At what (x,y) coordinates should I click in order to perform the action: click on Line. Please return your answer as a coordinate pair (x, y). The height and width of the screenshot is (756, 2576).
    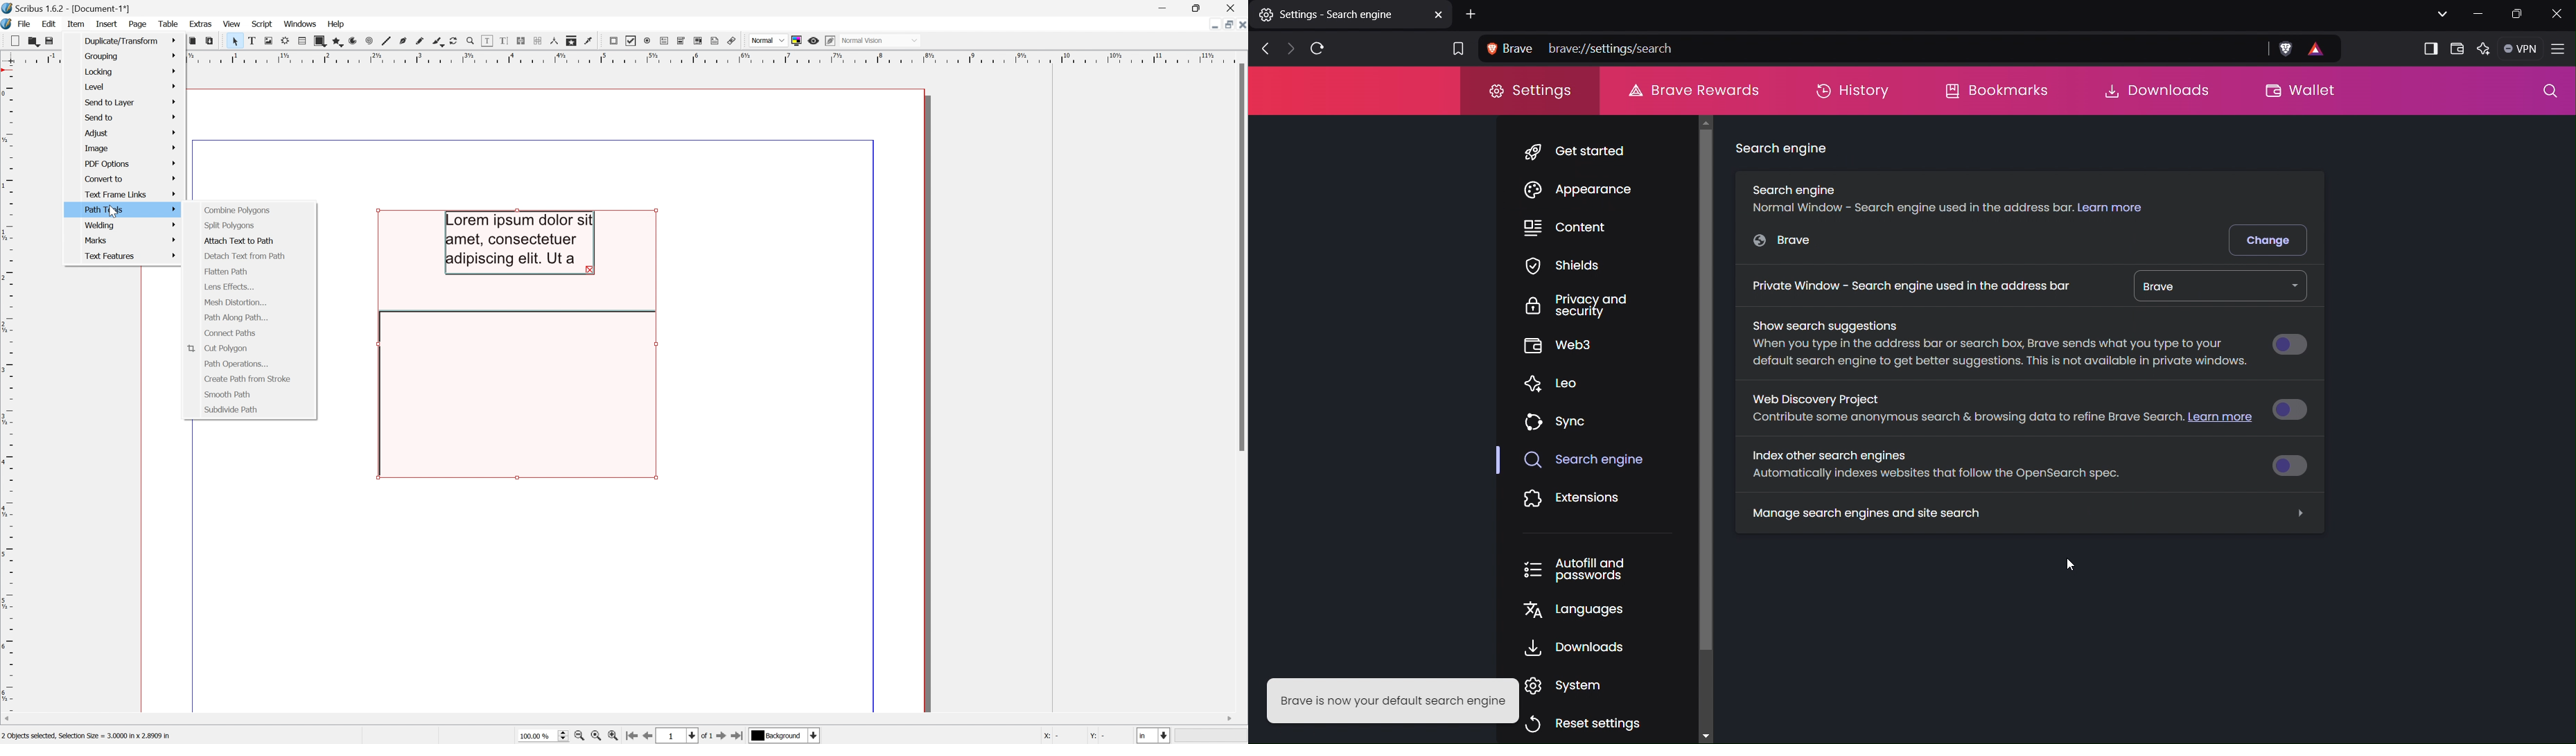
    Looking at the image, I should click on (385, 41).